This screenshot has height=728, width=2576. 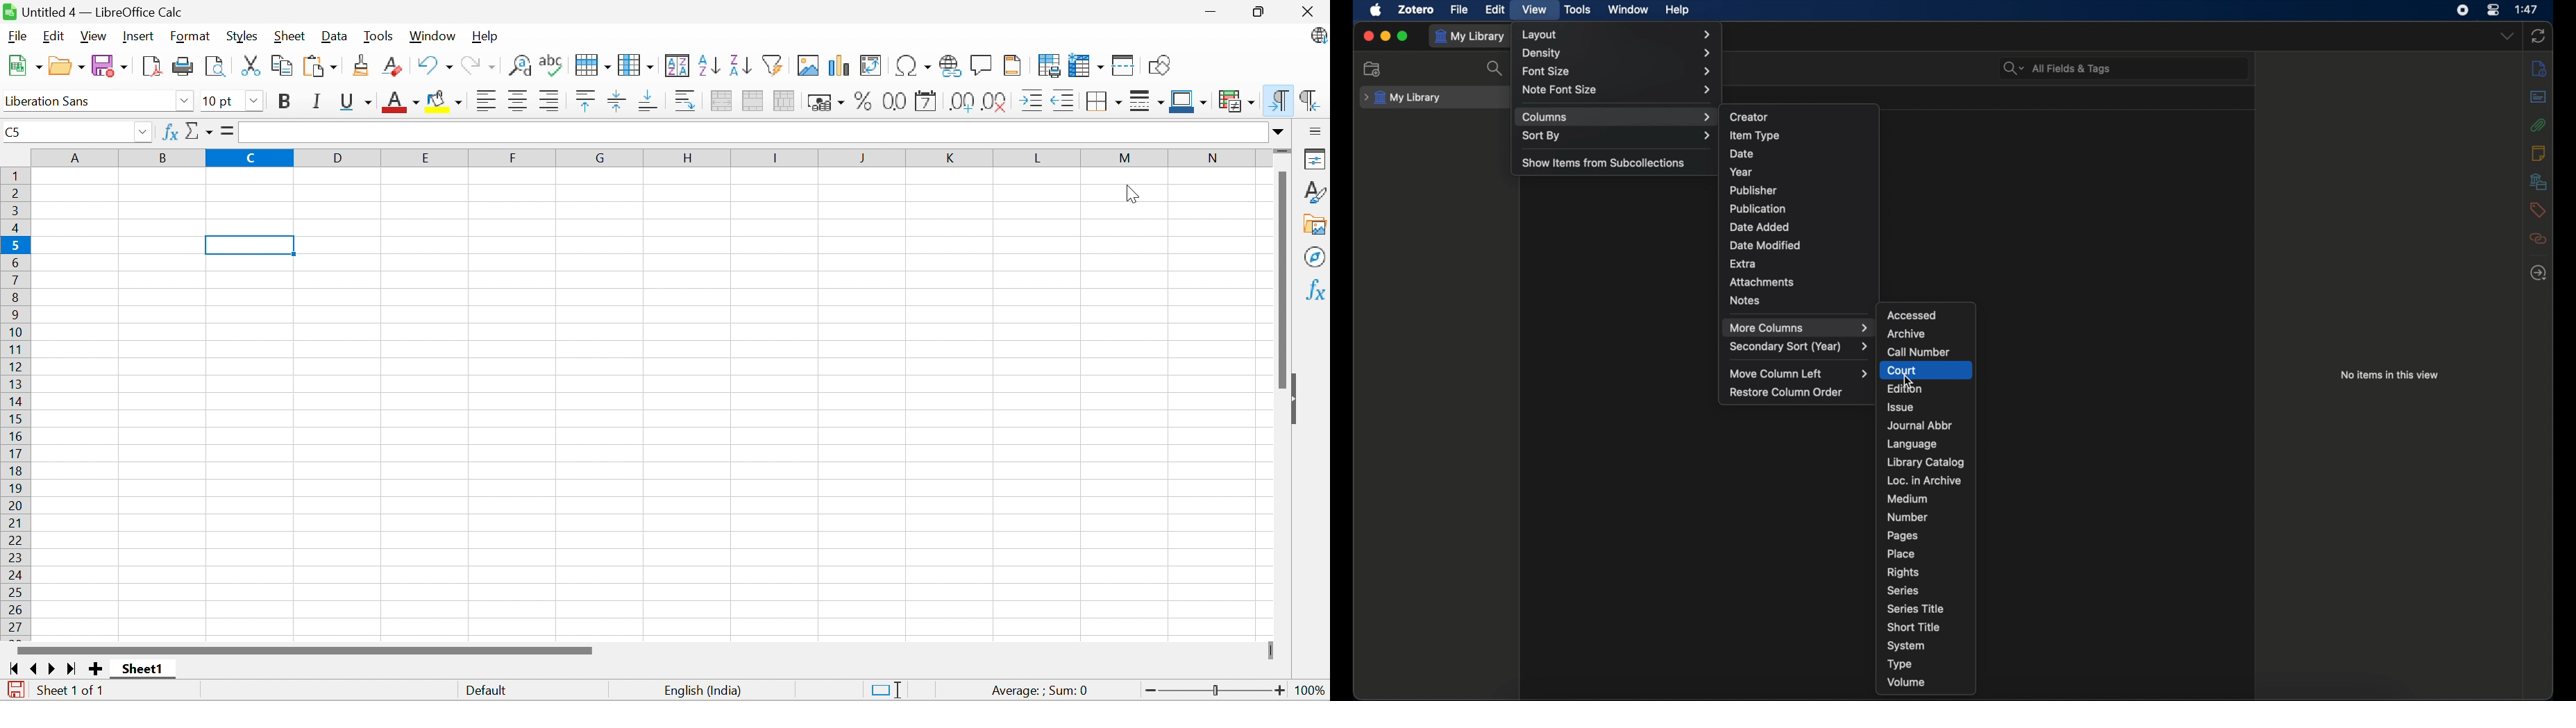 I want to click on Add decimal place, so click(x=961, y=103).